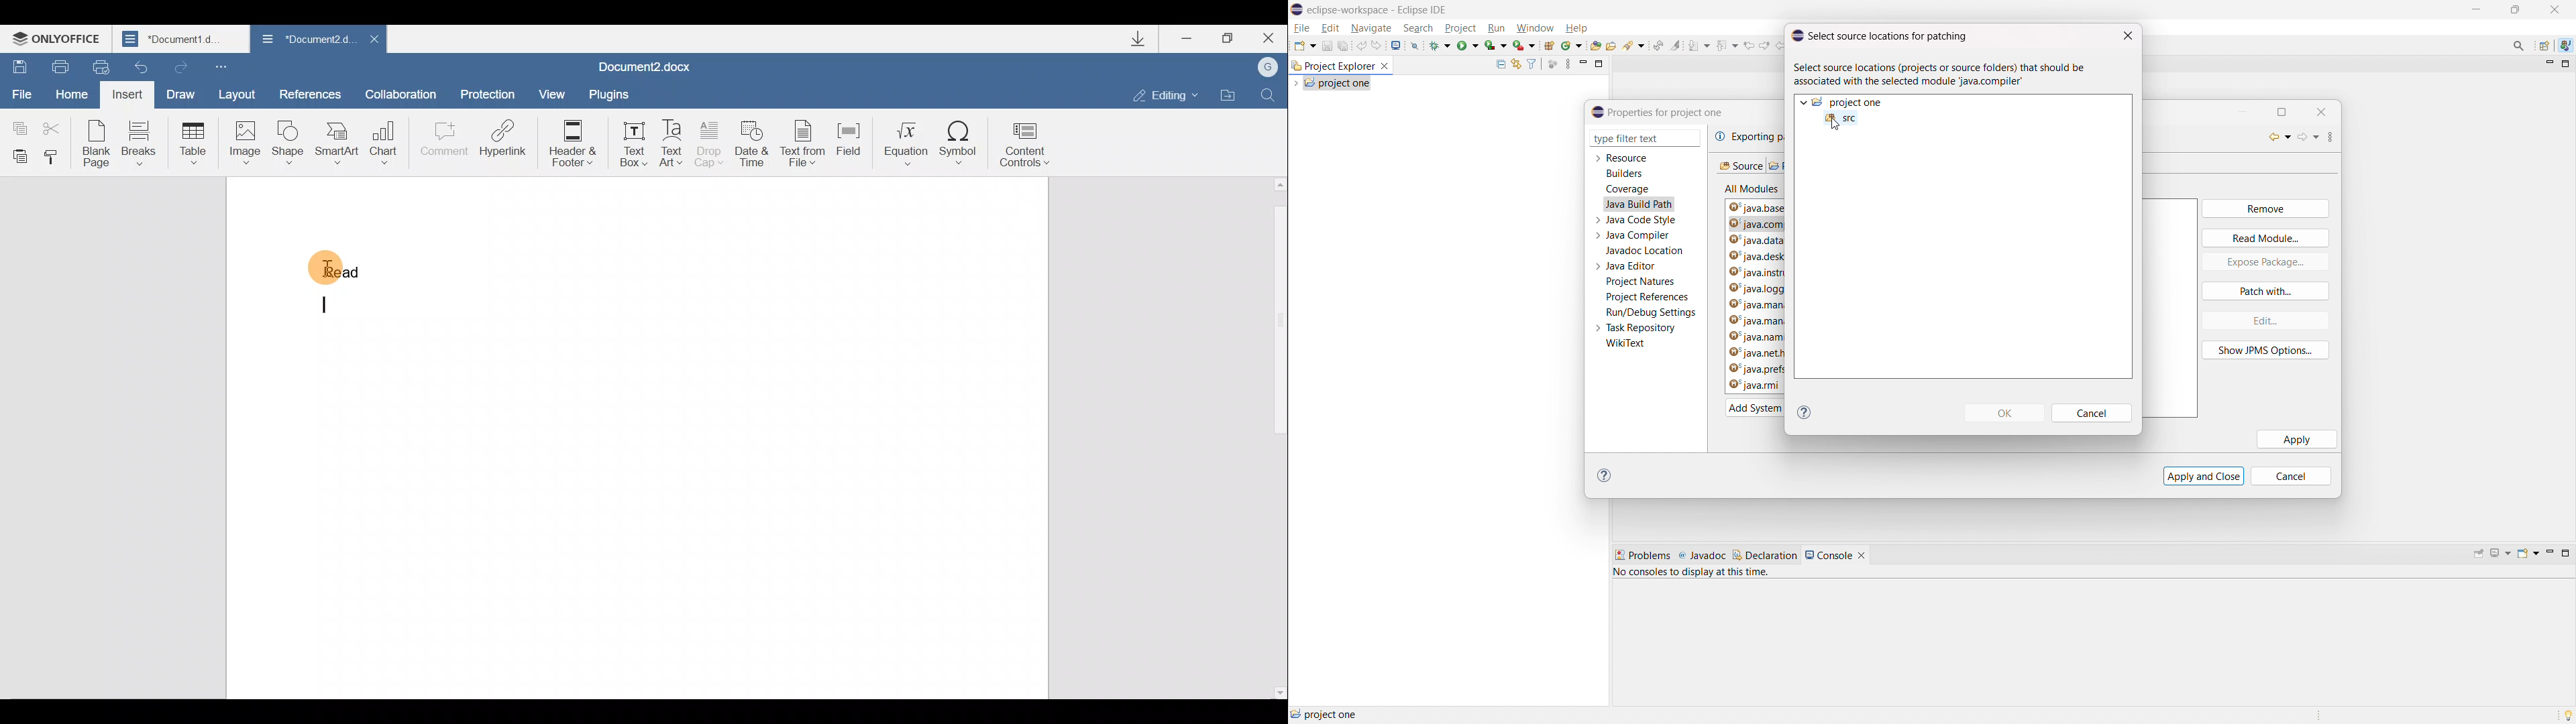  I want to click on Text box, so click(633, 143).